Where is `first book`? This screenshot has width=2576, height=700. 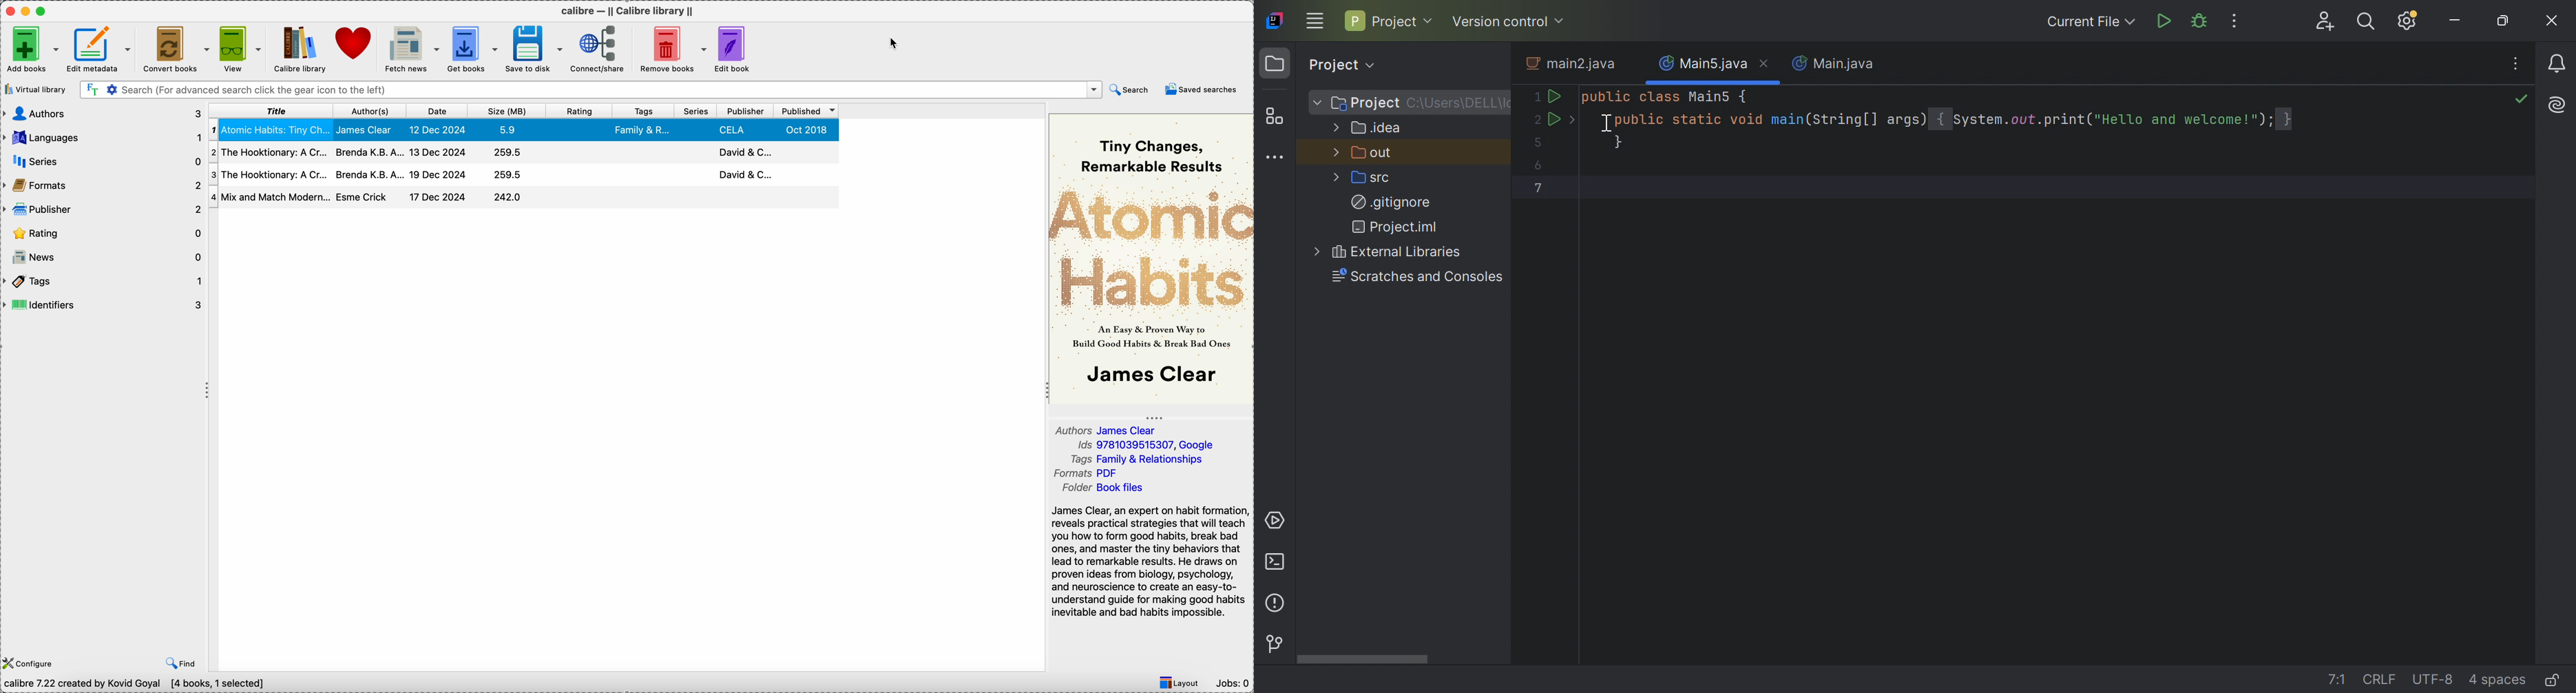
first book is located at coordinates (524, 132).